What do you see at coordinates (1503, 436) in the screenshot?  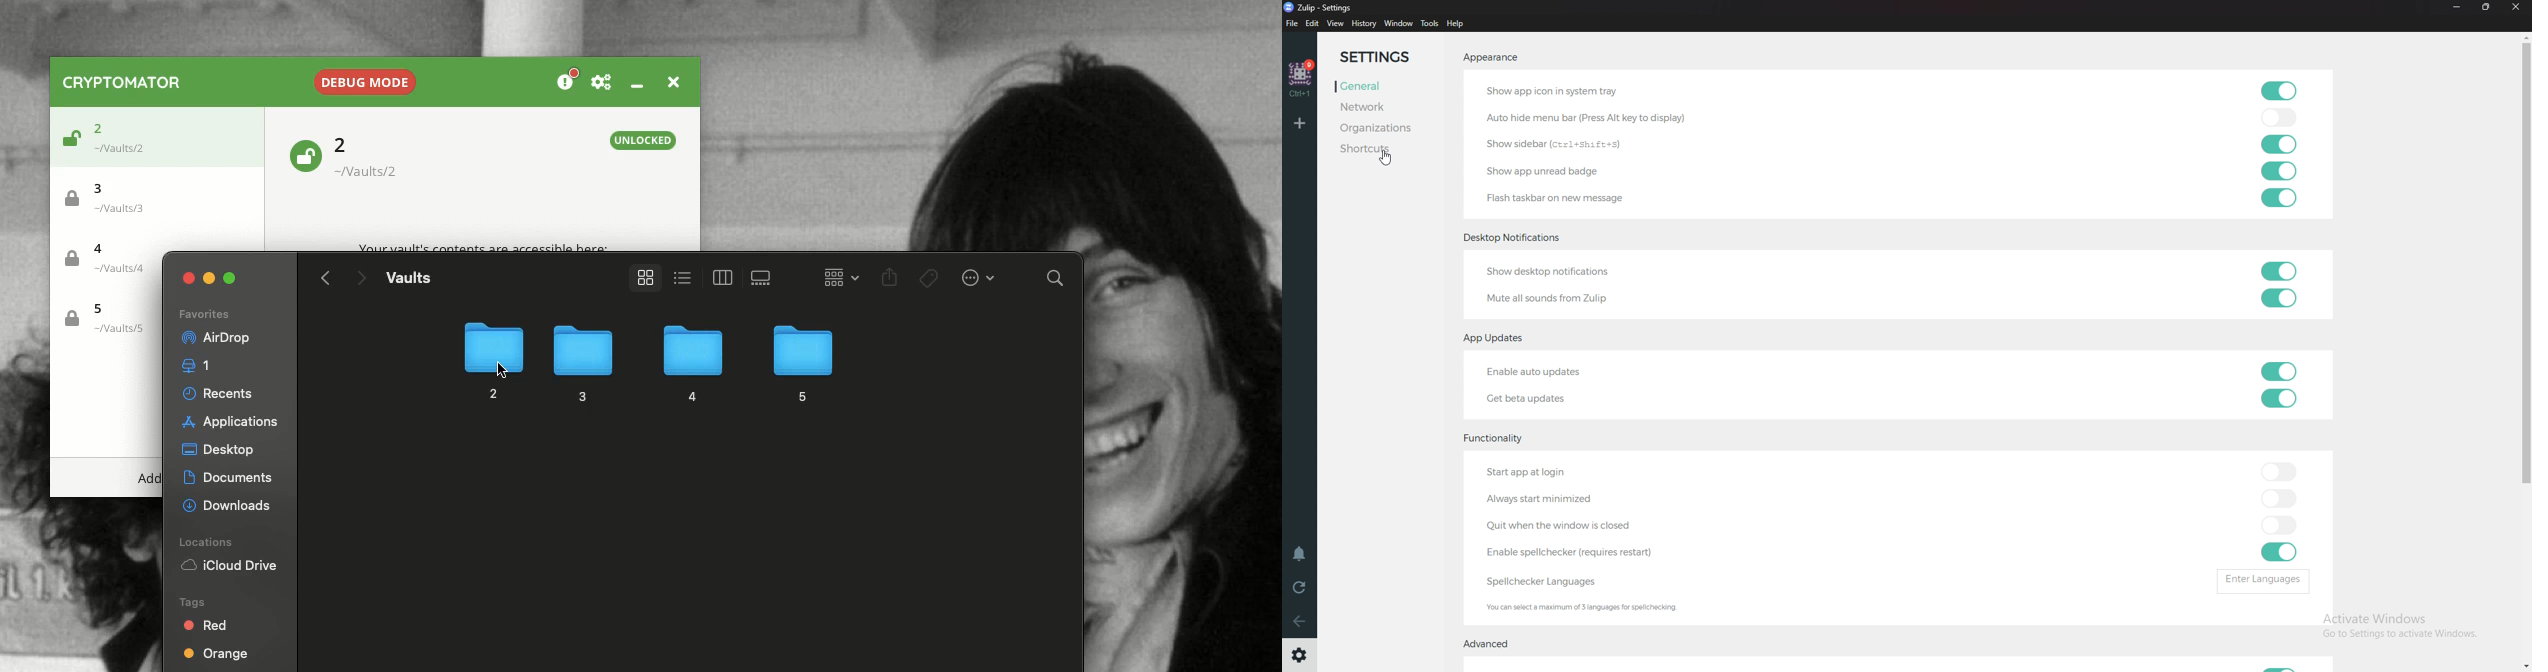 I see `Functionality` at bounding box center [1503, 436].